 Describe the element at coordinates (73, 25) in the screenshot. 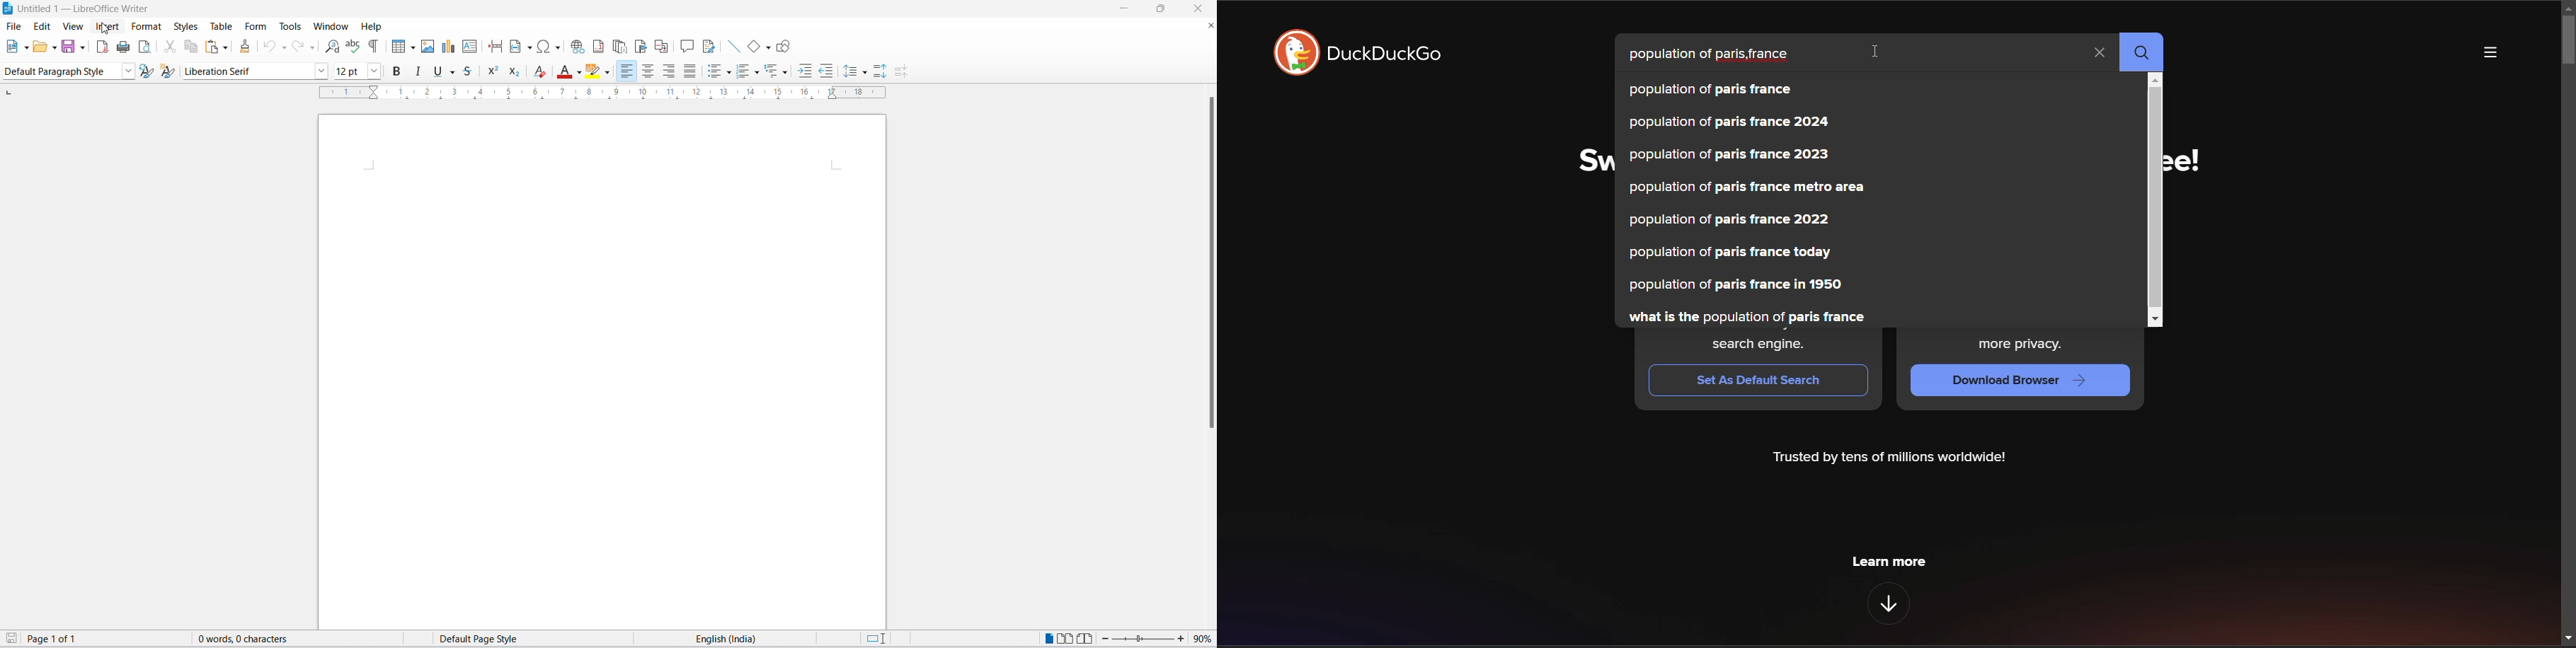

I see `view` at that location.